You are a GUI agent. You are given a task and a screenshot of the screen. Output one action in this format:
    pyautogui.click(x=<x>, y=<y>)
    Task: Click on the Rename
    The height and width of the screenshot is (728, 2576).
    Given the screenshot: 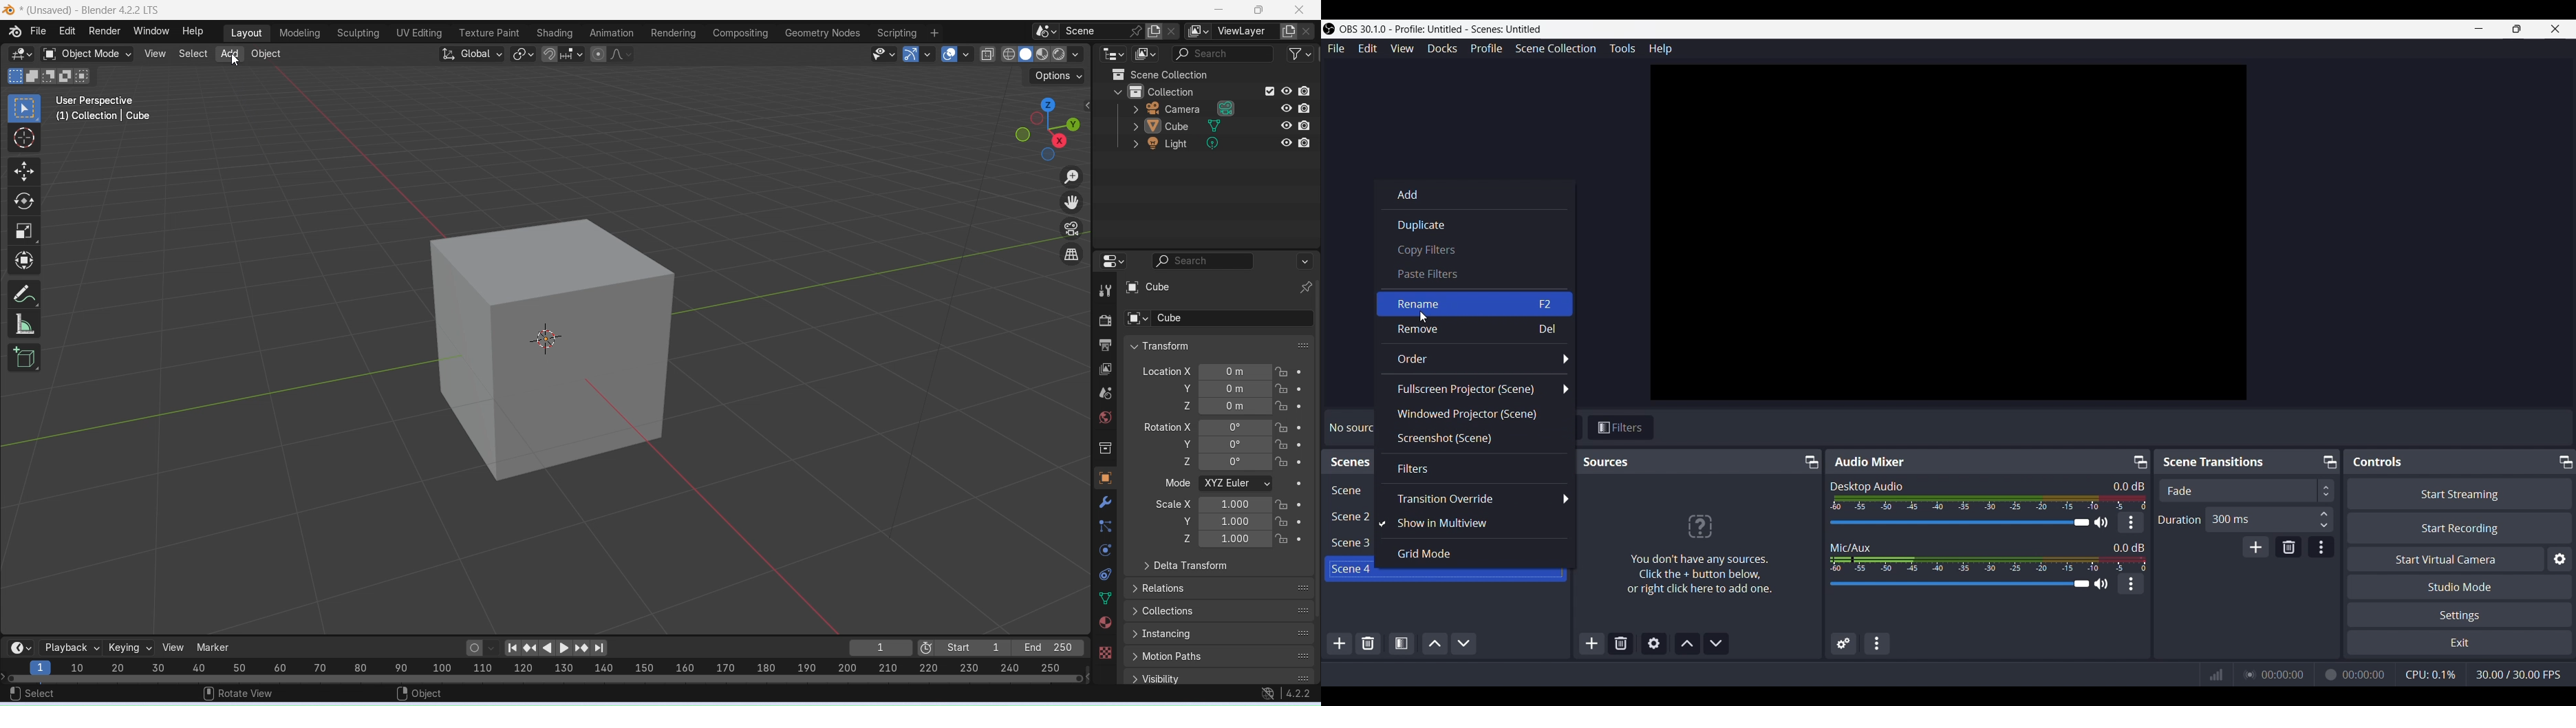 What is the action you would take?
    pyautogui.click(x=1421, y=303)
    